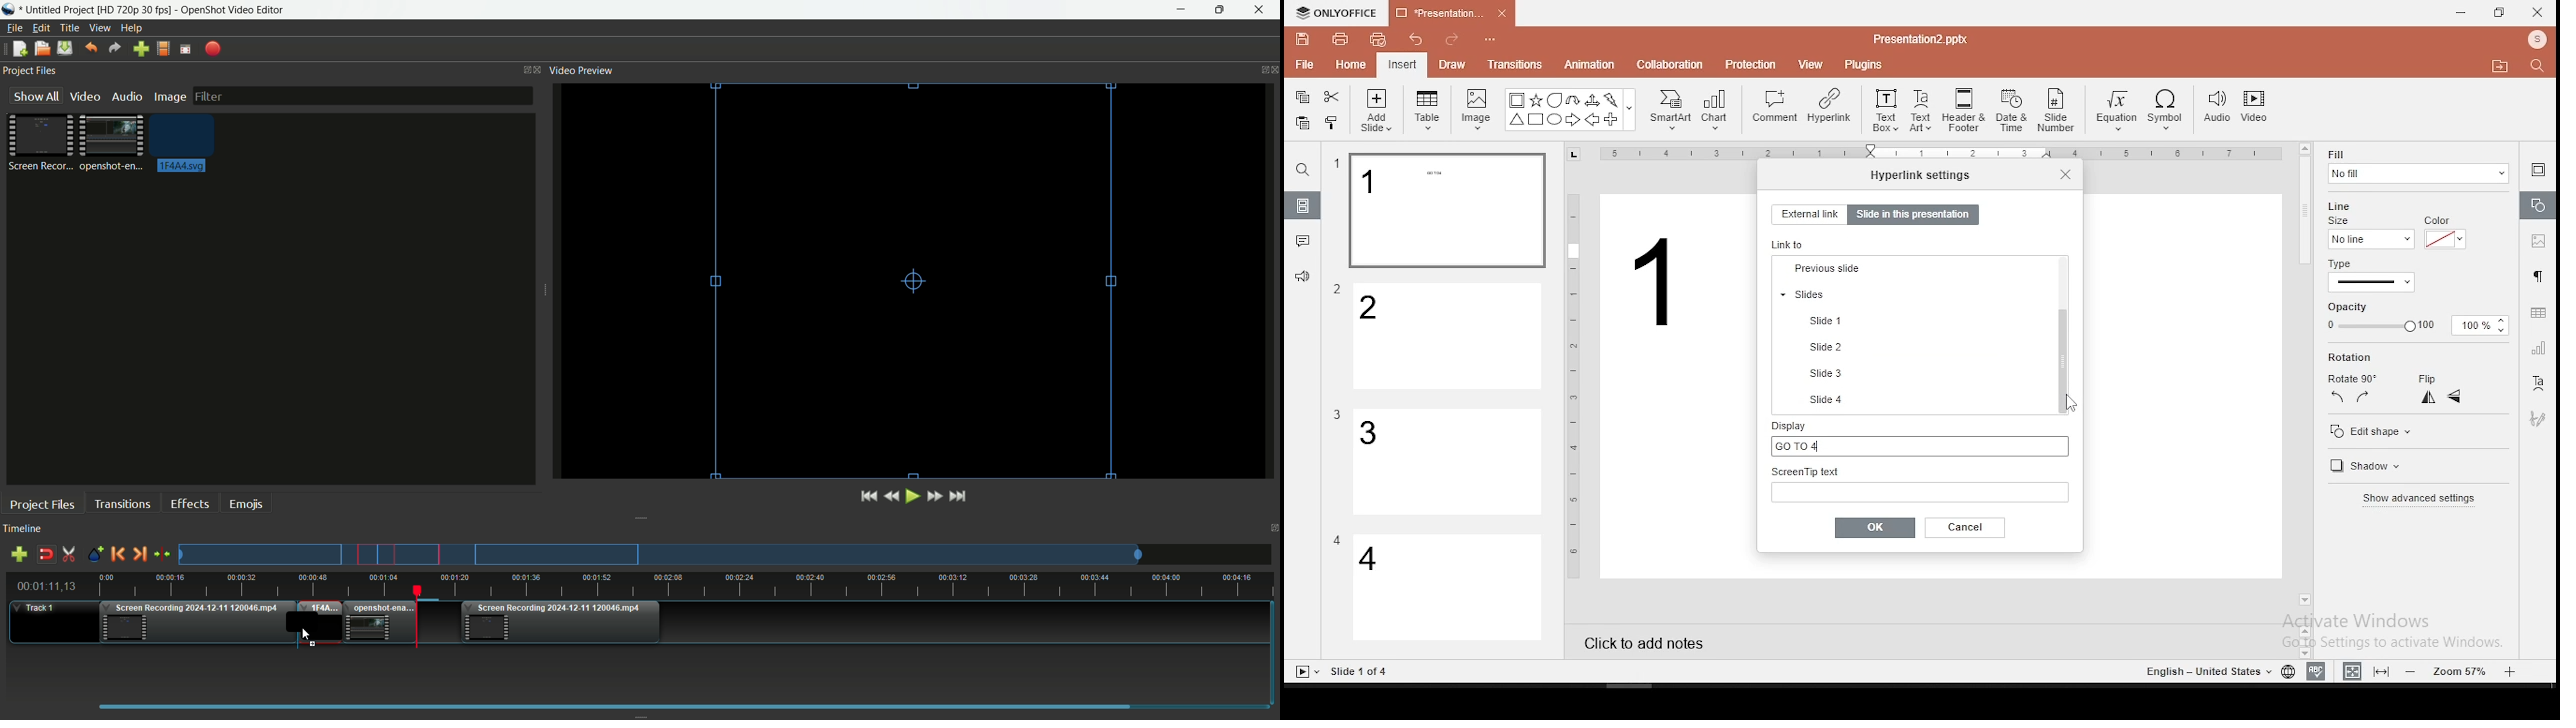 Image resolution: width=2576 pixels, height=728 pixels. Describe the element at coordinates (2287, 672) in the screenshot. I see `language` at that location.